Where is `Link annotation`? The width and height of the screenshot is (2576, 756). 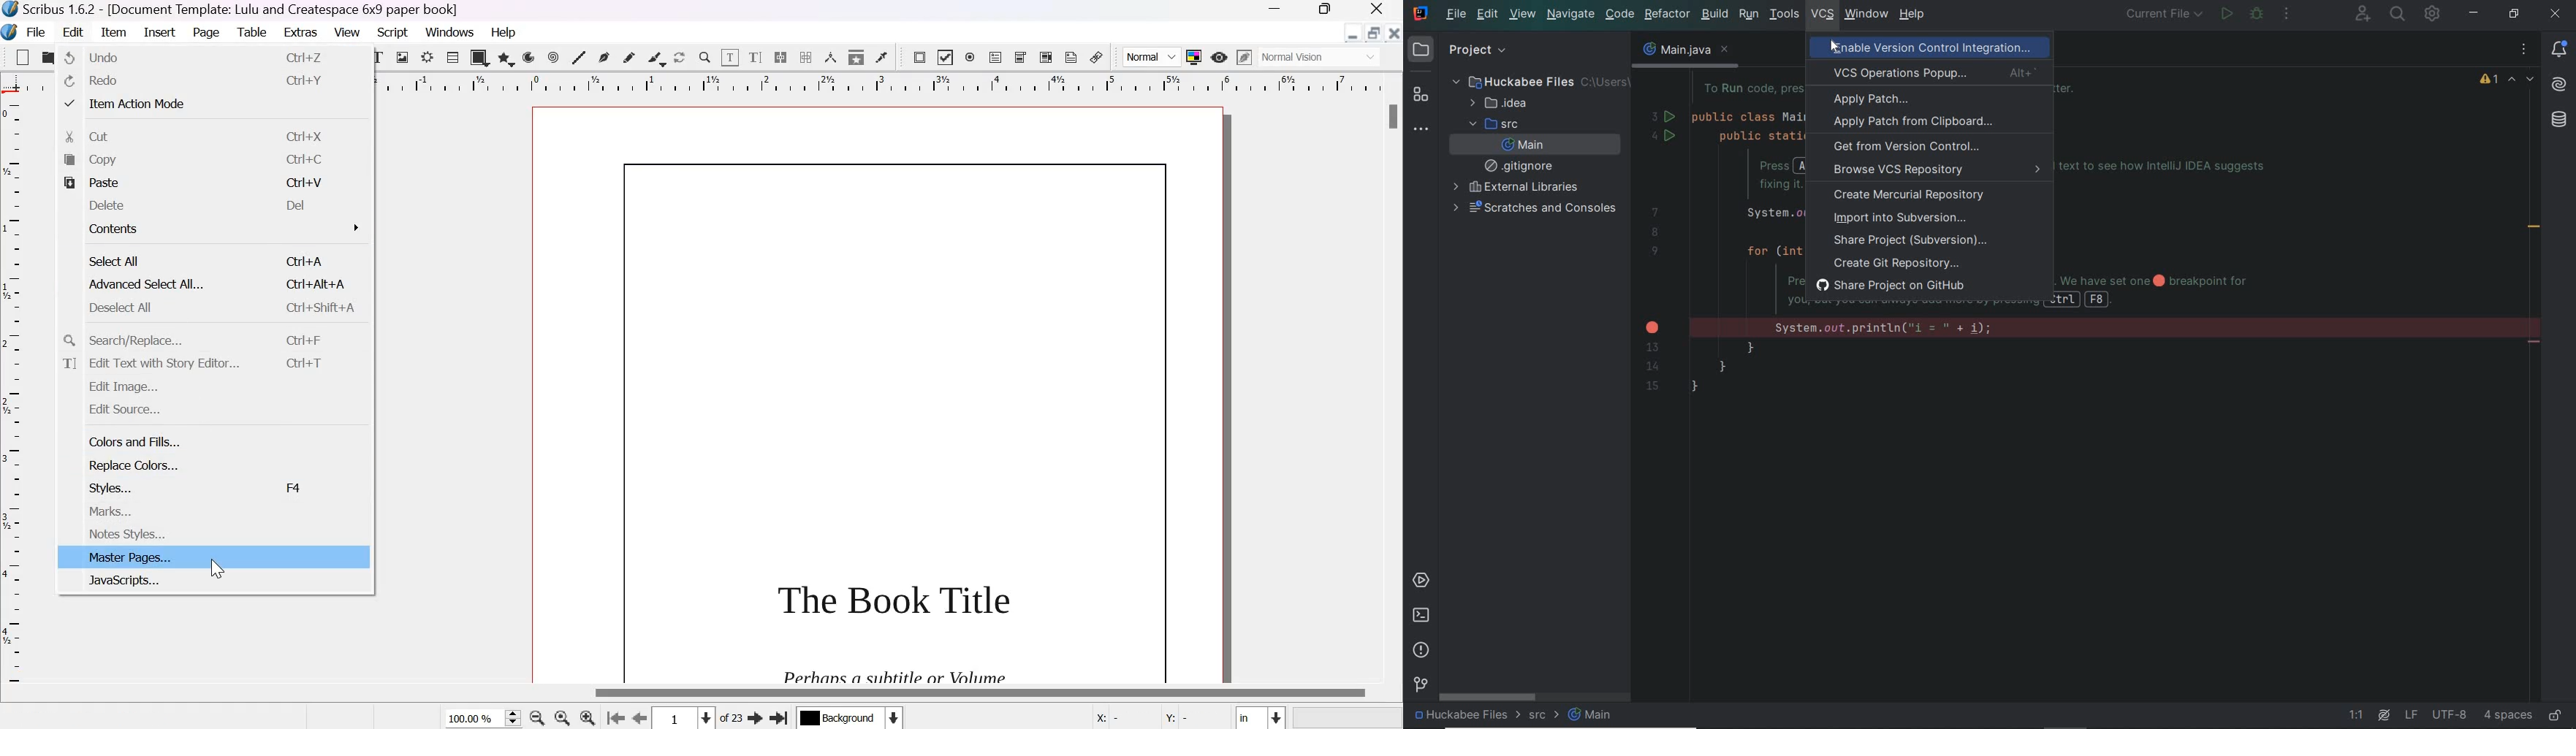 Link annotation is located at coordinates (1096, 57).